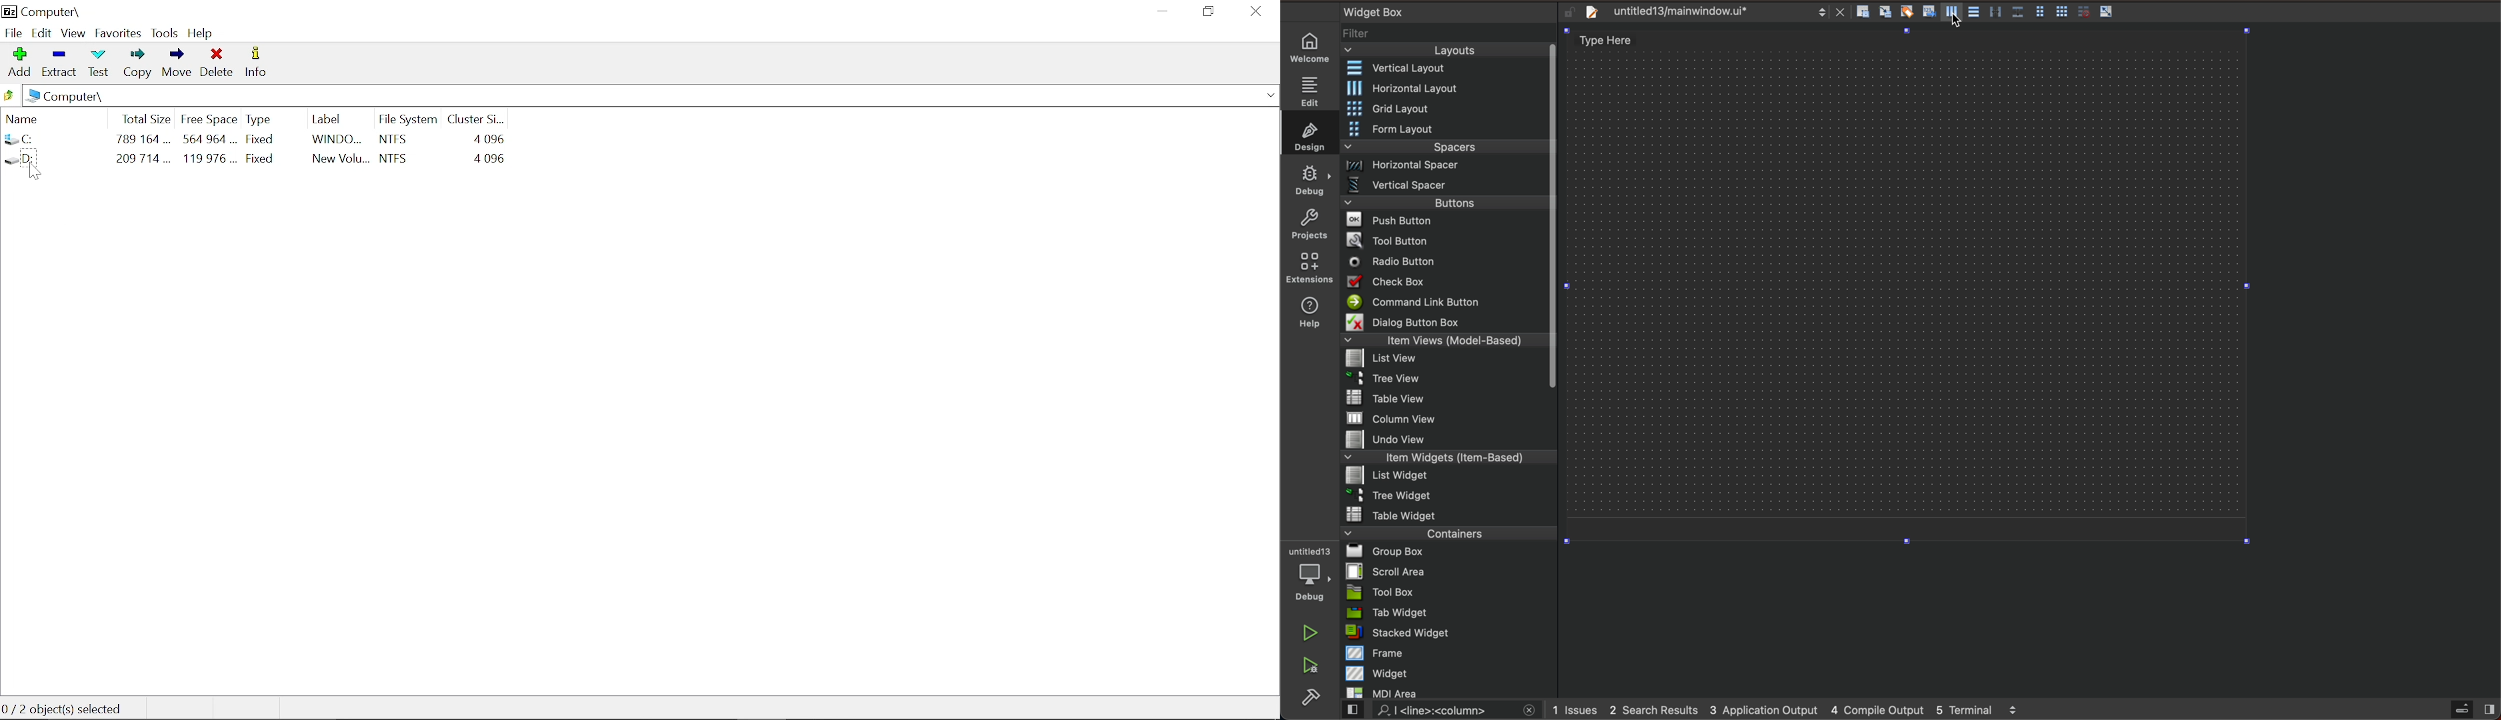 Image resolution: width=2520 pixels, height=728 pixels. What do you see at coordinates (1448, 418) in the screenshot?
I see `column view` at bounding box center [1448, 418].